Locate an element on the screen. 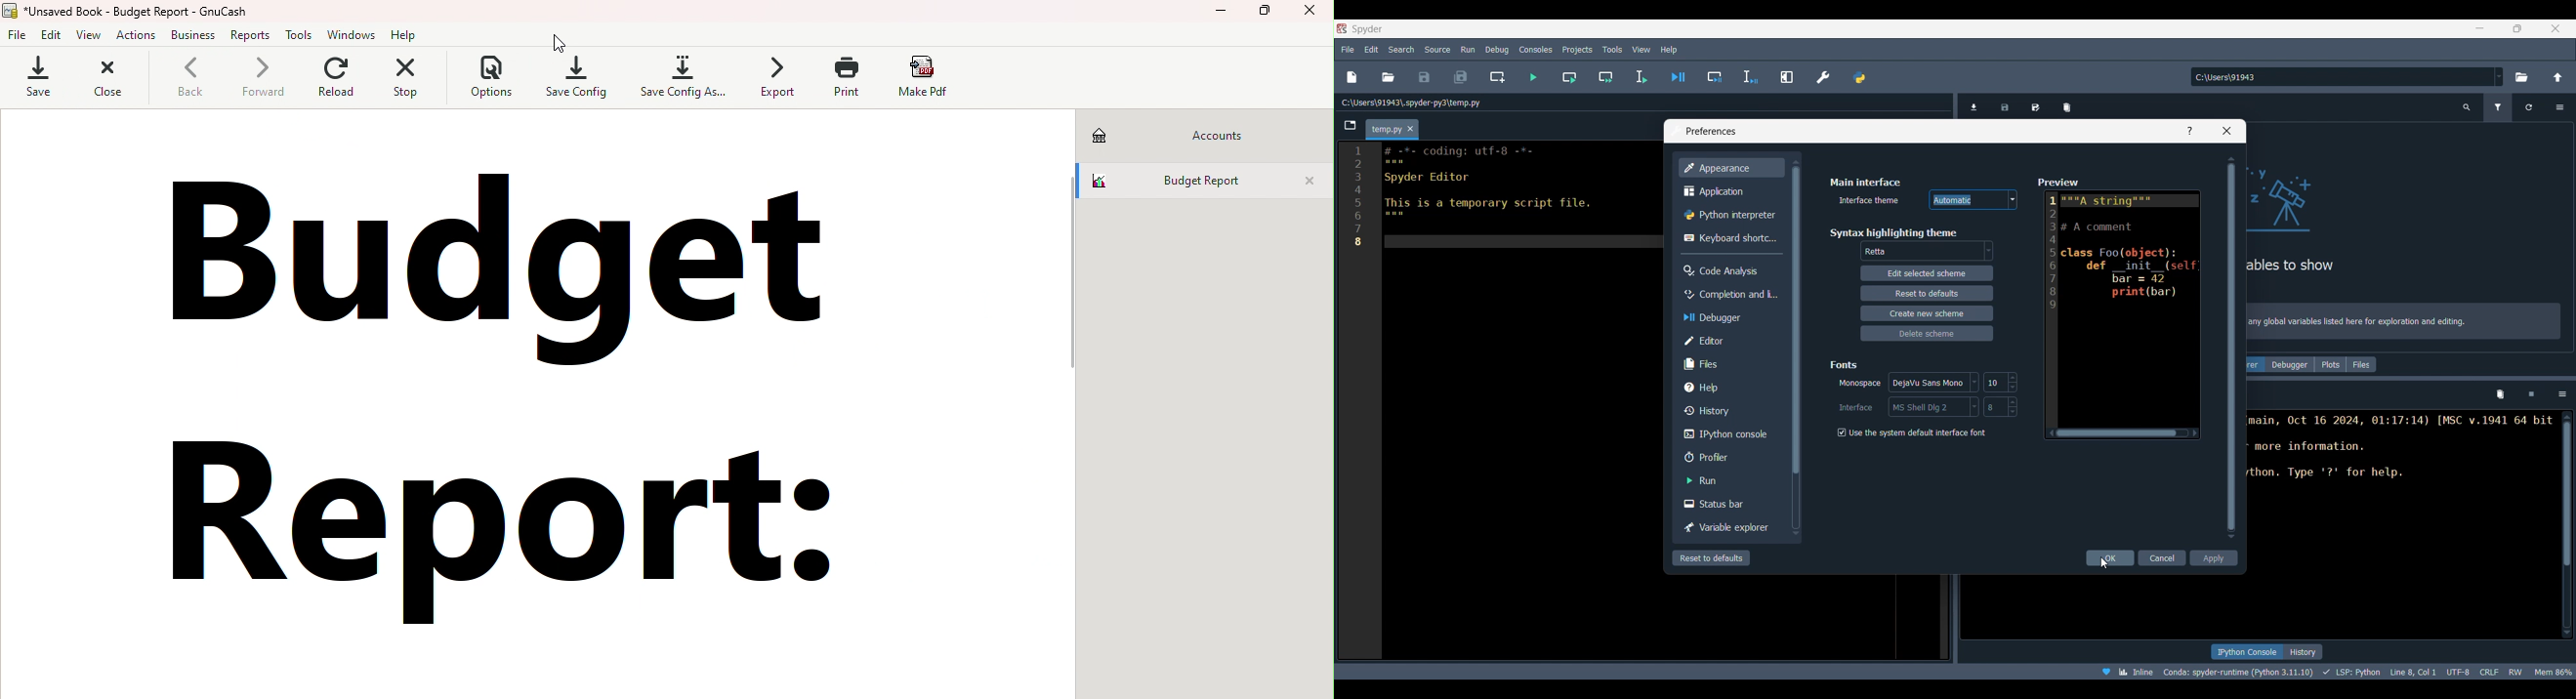  Edit menu is located at coordinates (1371, 50).